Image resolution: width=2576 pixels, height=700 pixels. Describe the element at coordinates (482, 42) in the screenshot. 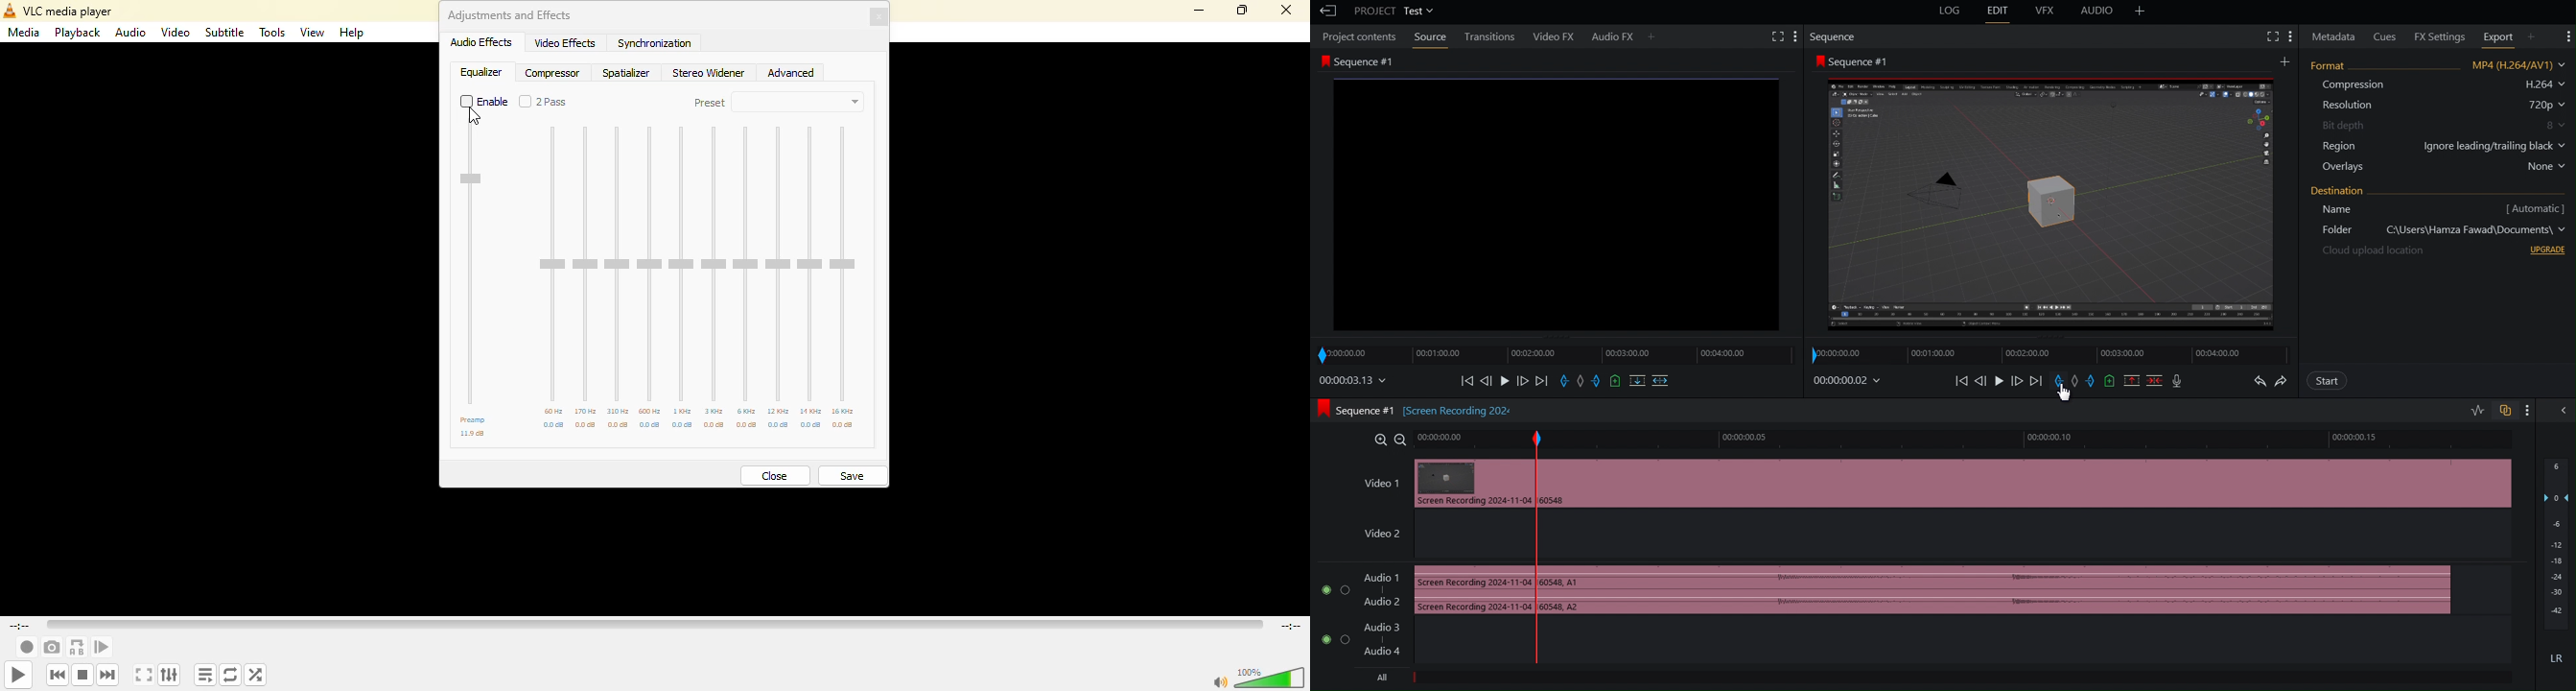

I see `audio effects` at that location.